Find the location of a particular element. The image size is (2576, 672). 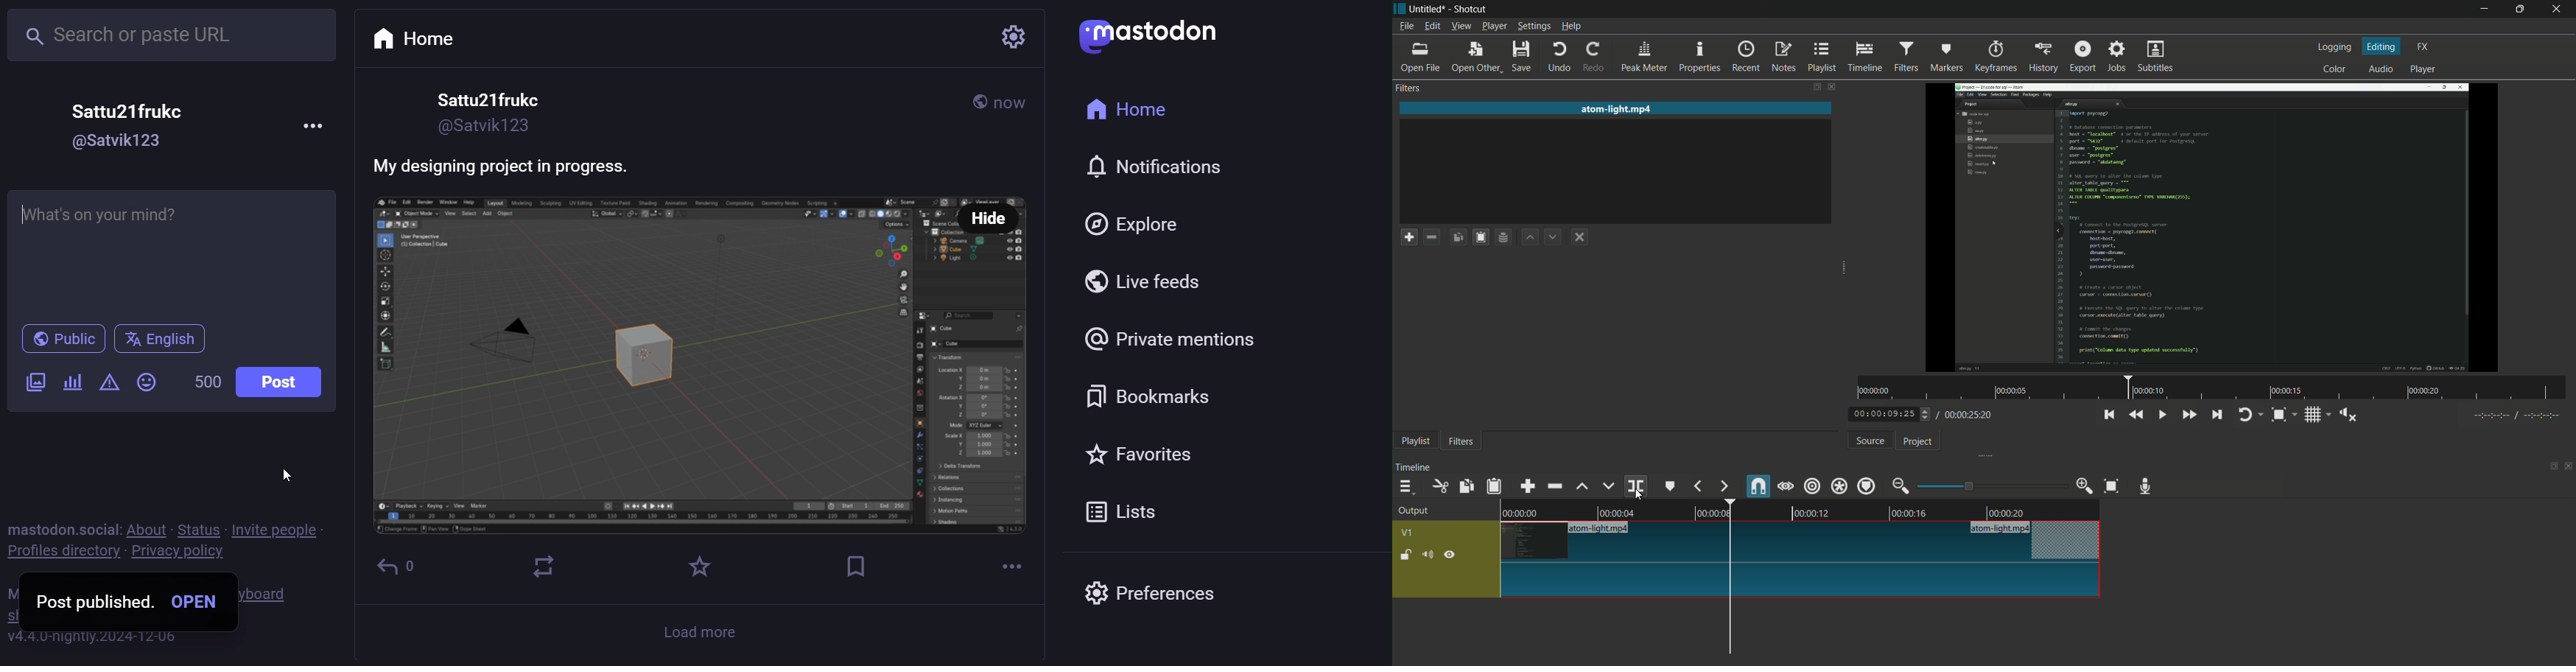

open other is located at coordinates (1477, 57).